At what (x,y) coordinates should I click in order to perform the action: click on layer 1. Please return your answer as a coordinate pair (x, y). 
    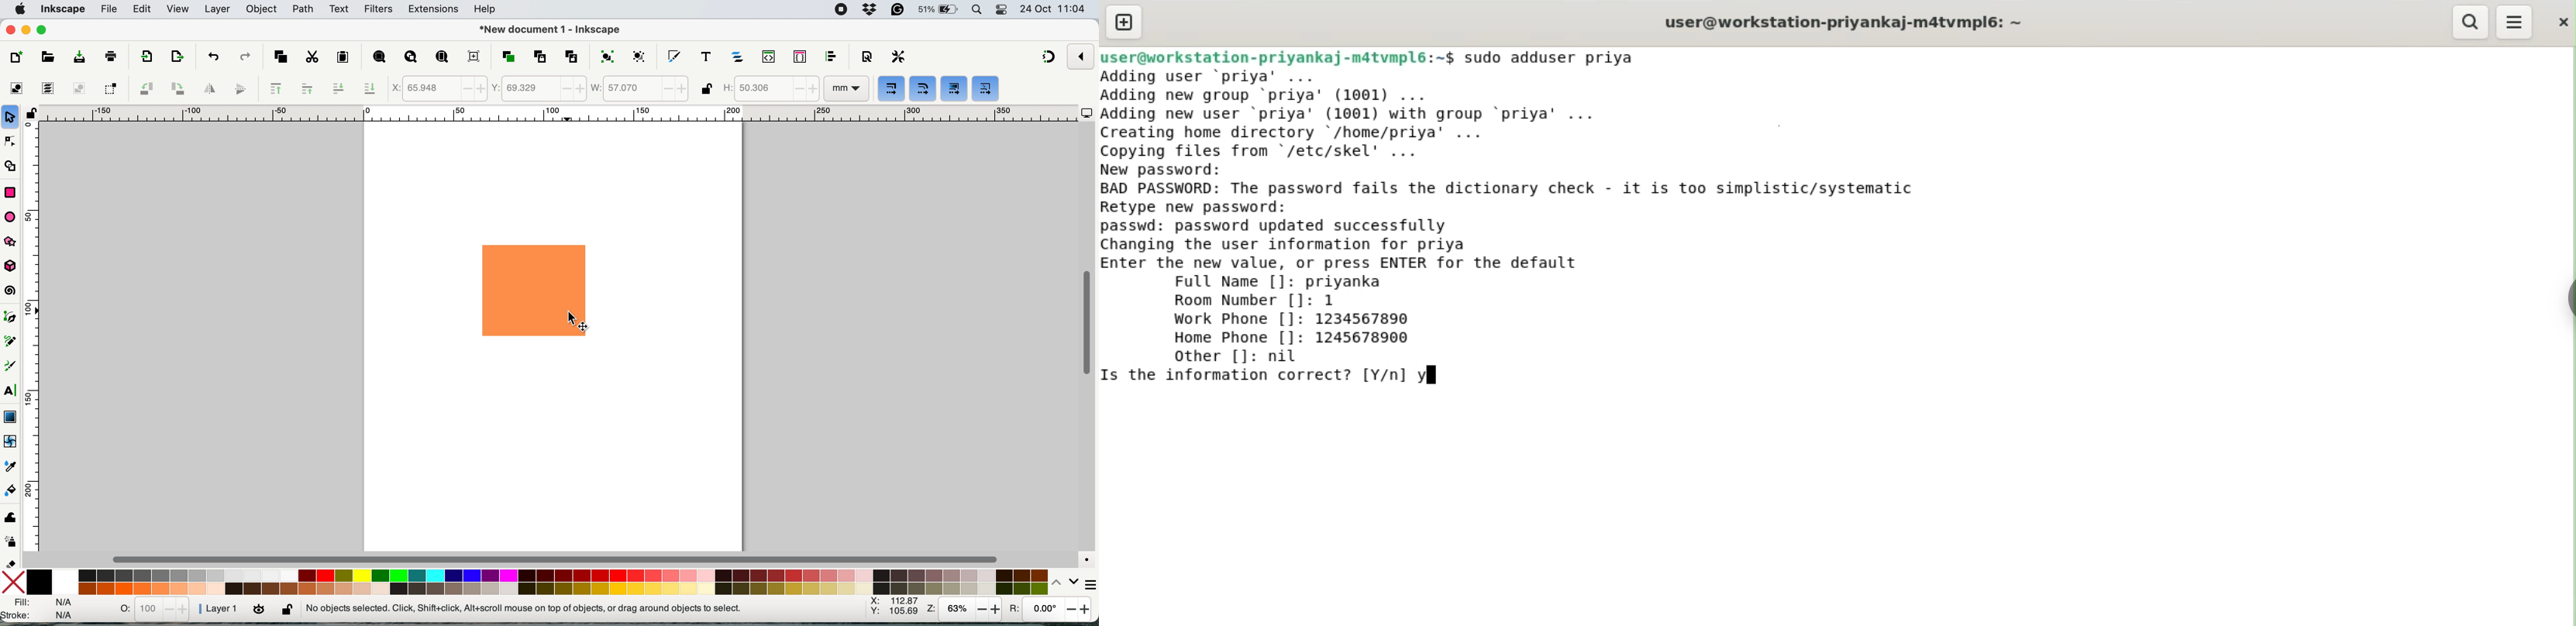
    Looking at the image, I should click on (220, 609).